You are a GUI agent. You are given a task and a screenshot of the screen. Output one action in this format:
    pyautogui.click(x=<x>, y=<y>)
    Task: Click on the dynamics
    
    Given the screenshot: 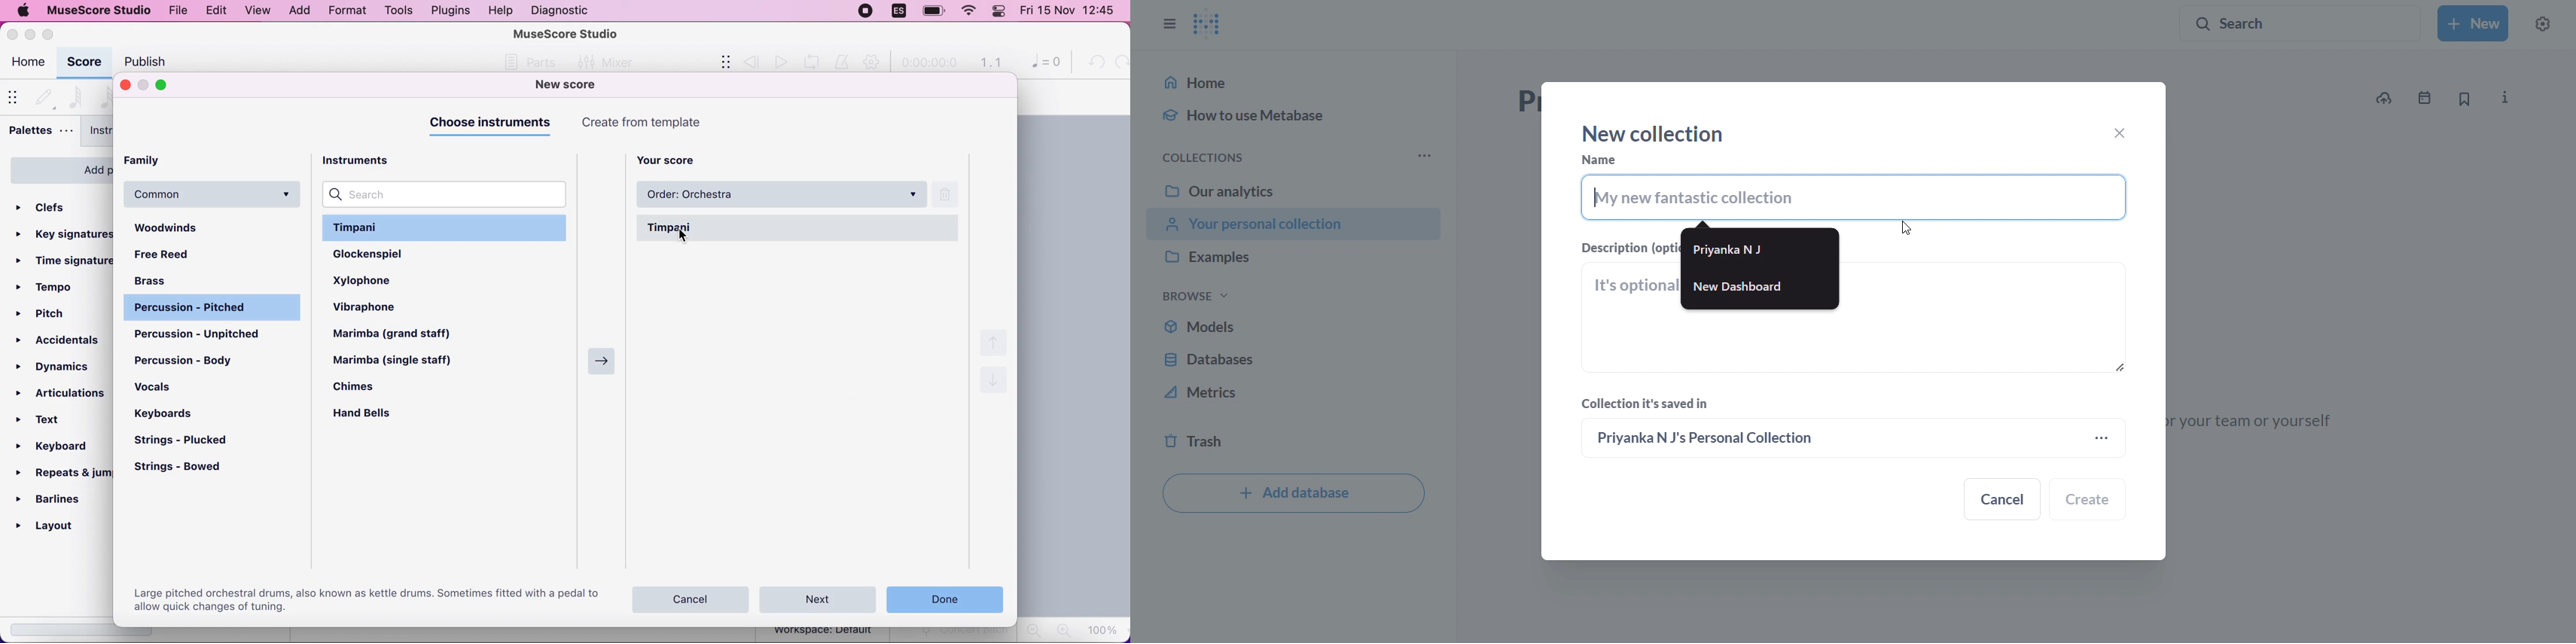 What is the action you would take?
    pyautogui.click(x=61, y=365)
    